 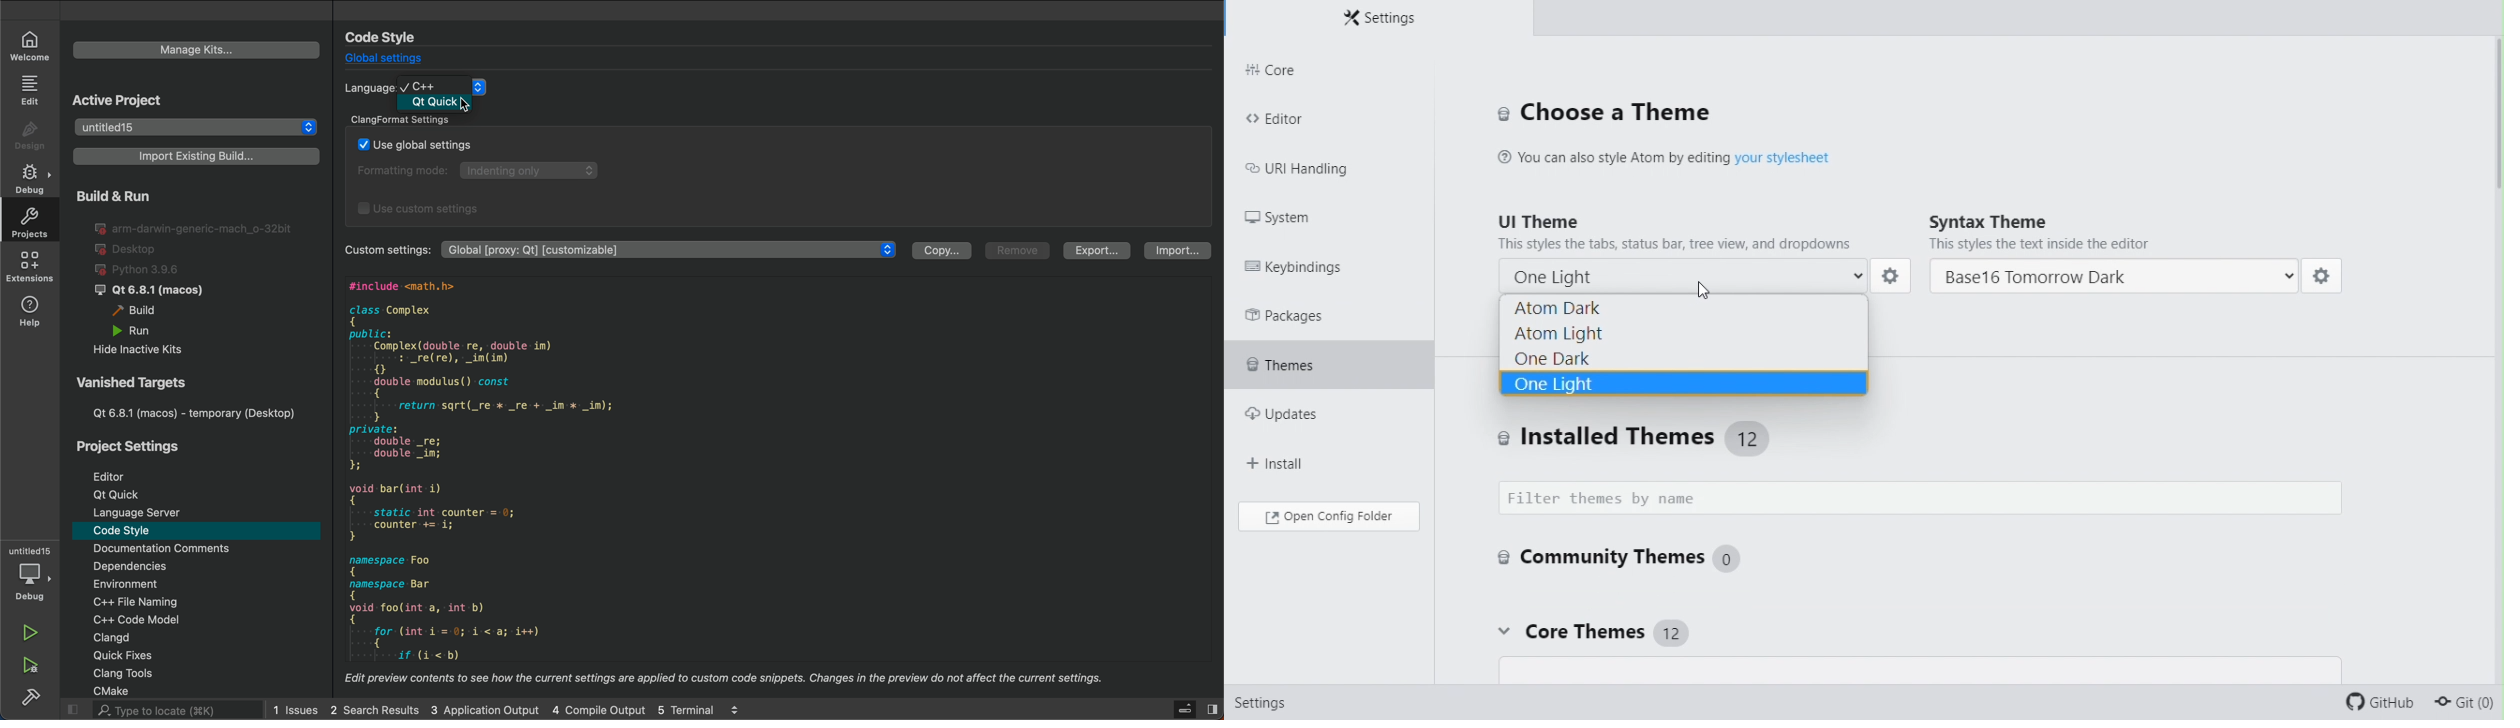 What do you see at coordinates (1301, 454) in the screenshot?
I see `Install` at bounding box center [1301, 454].